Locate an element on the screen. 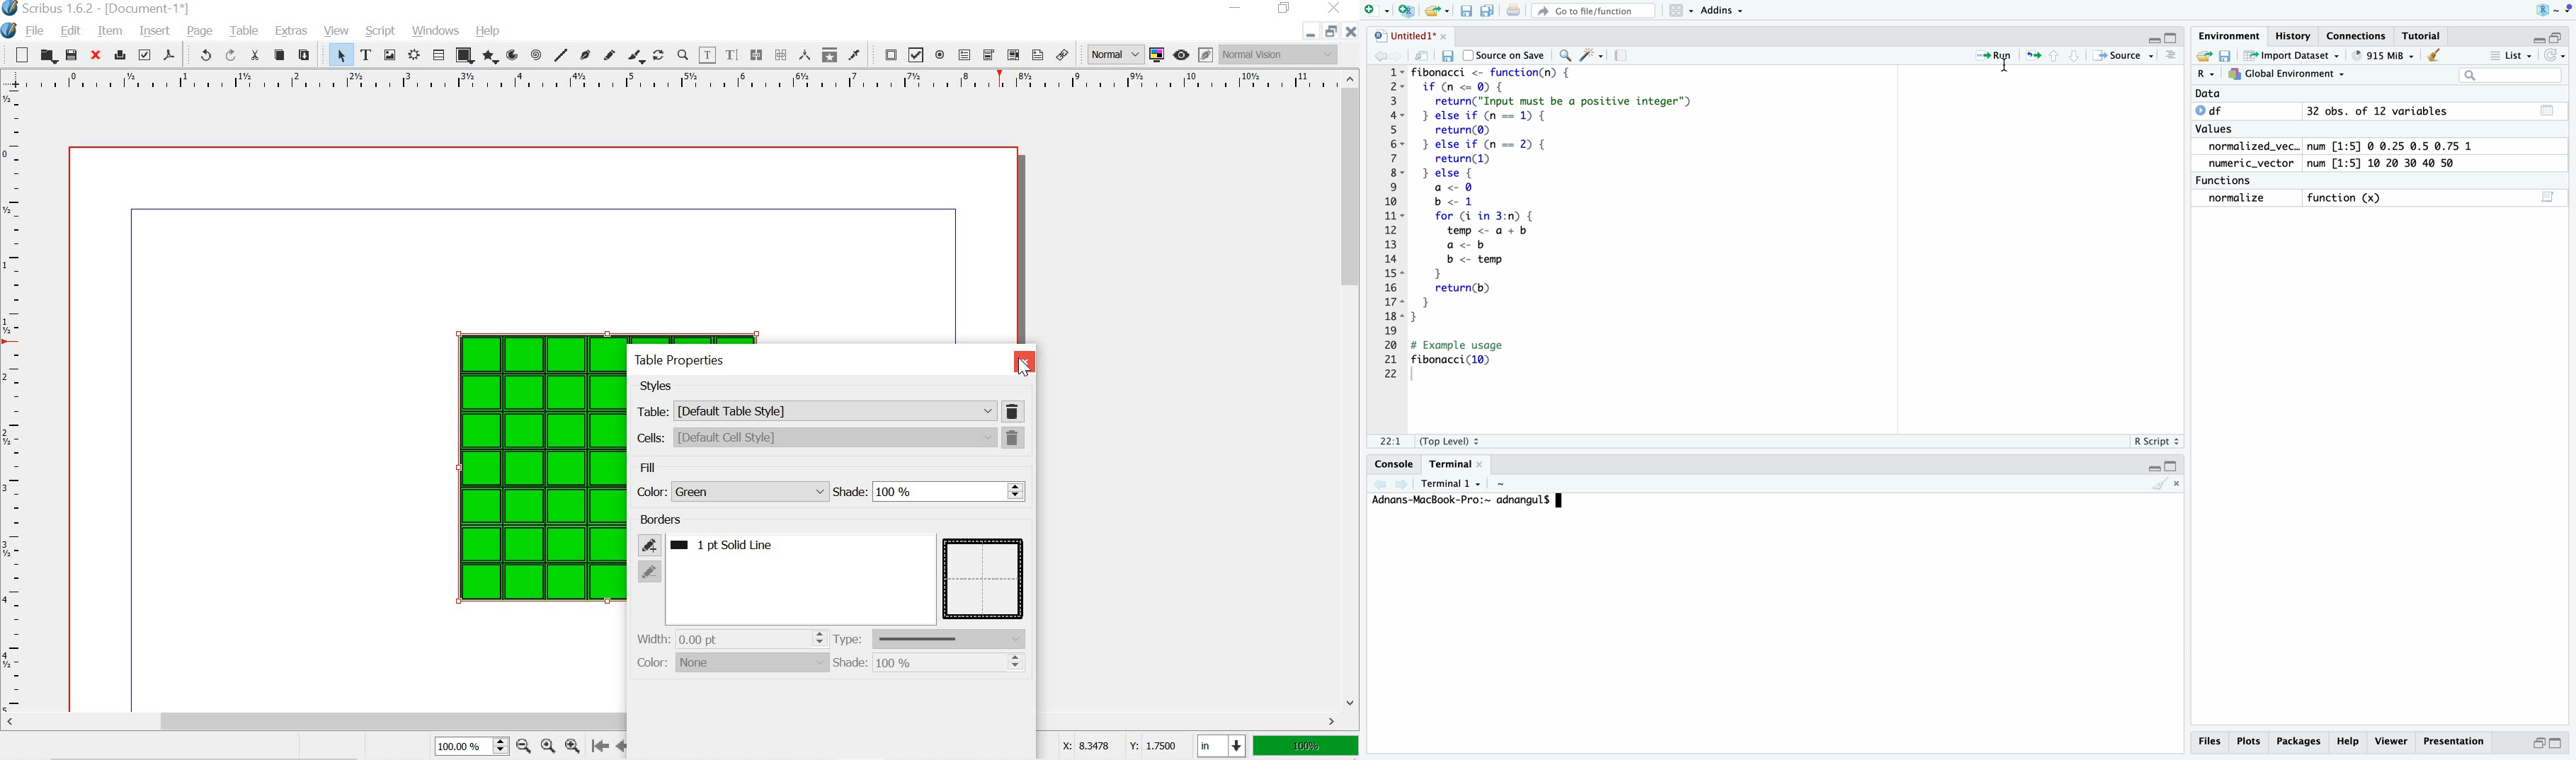 The width and height of the screenshot is (2576, 784). functions is located at coordinates (2227, 181).